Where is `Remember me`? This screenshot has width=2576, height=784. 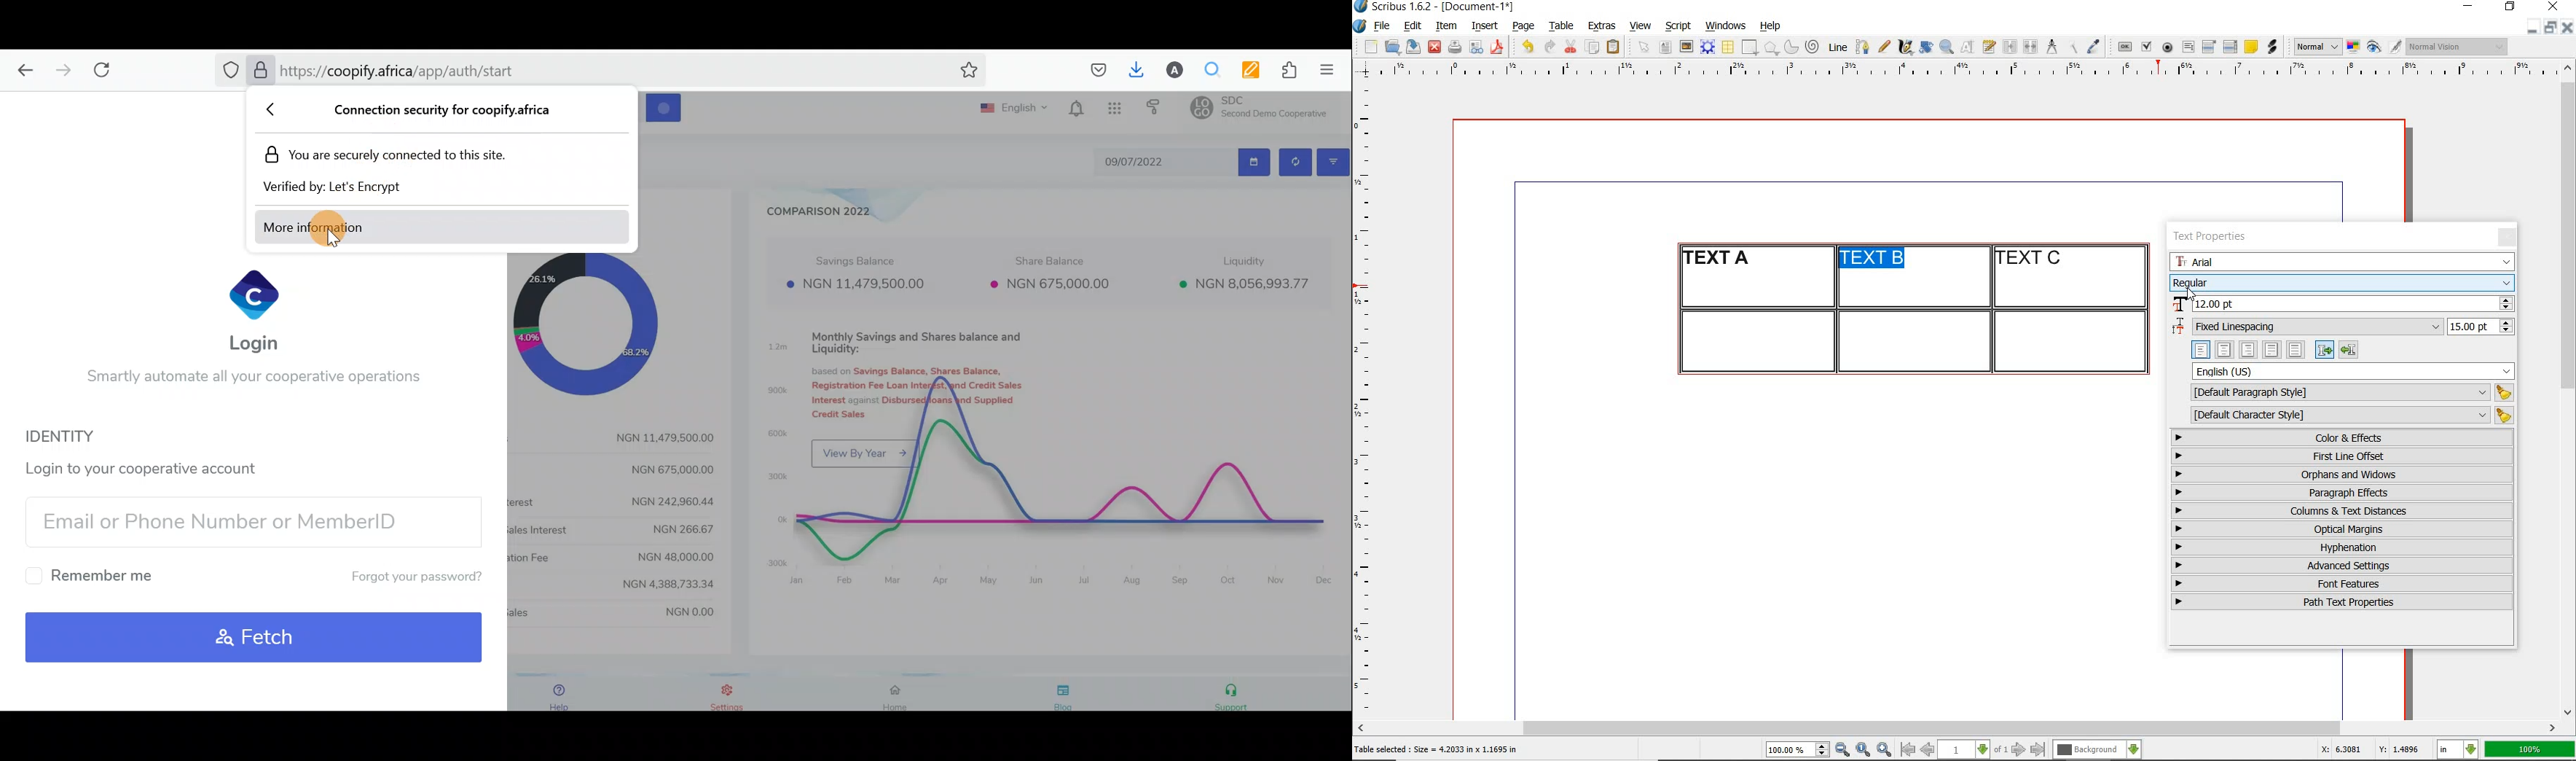
Remember me is located at coordinates (94, 575).